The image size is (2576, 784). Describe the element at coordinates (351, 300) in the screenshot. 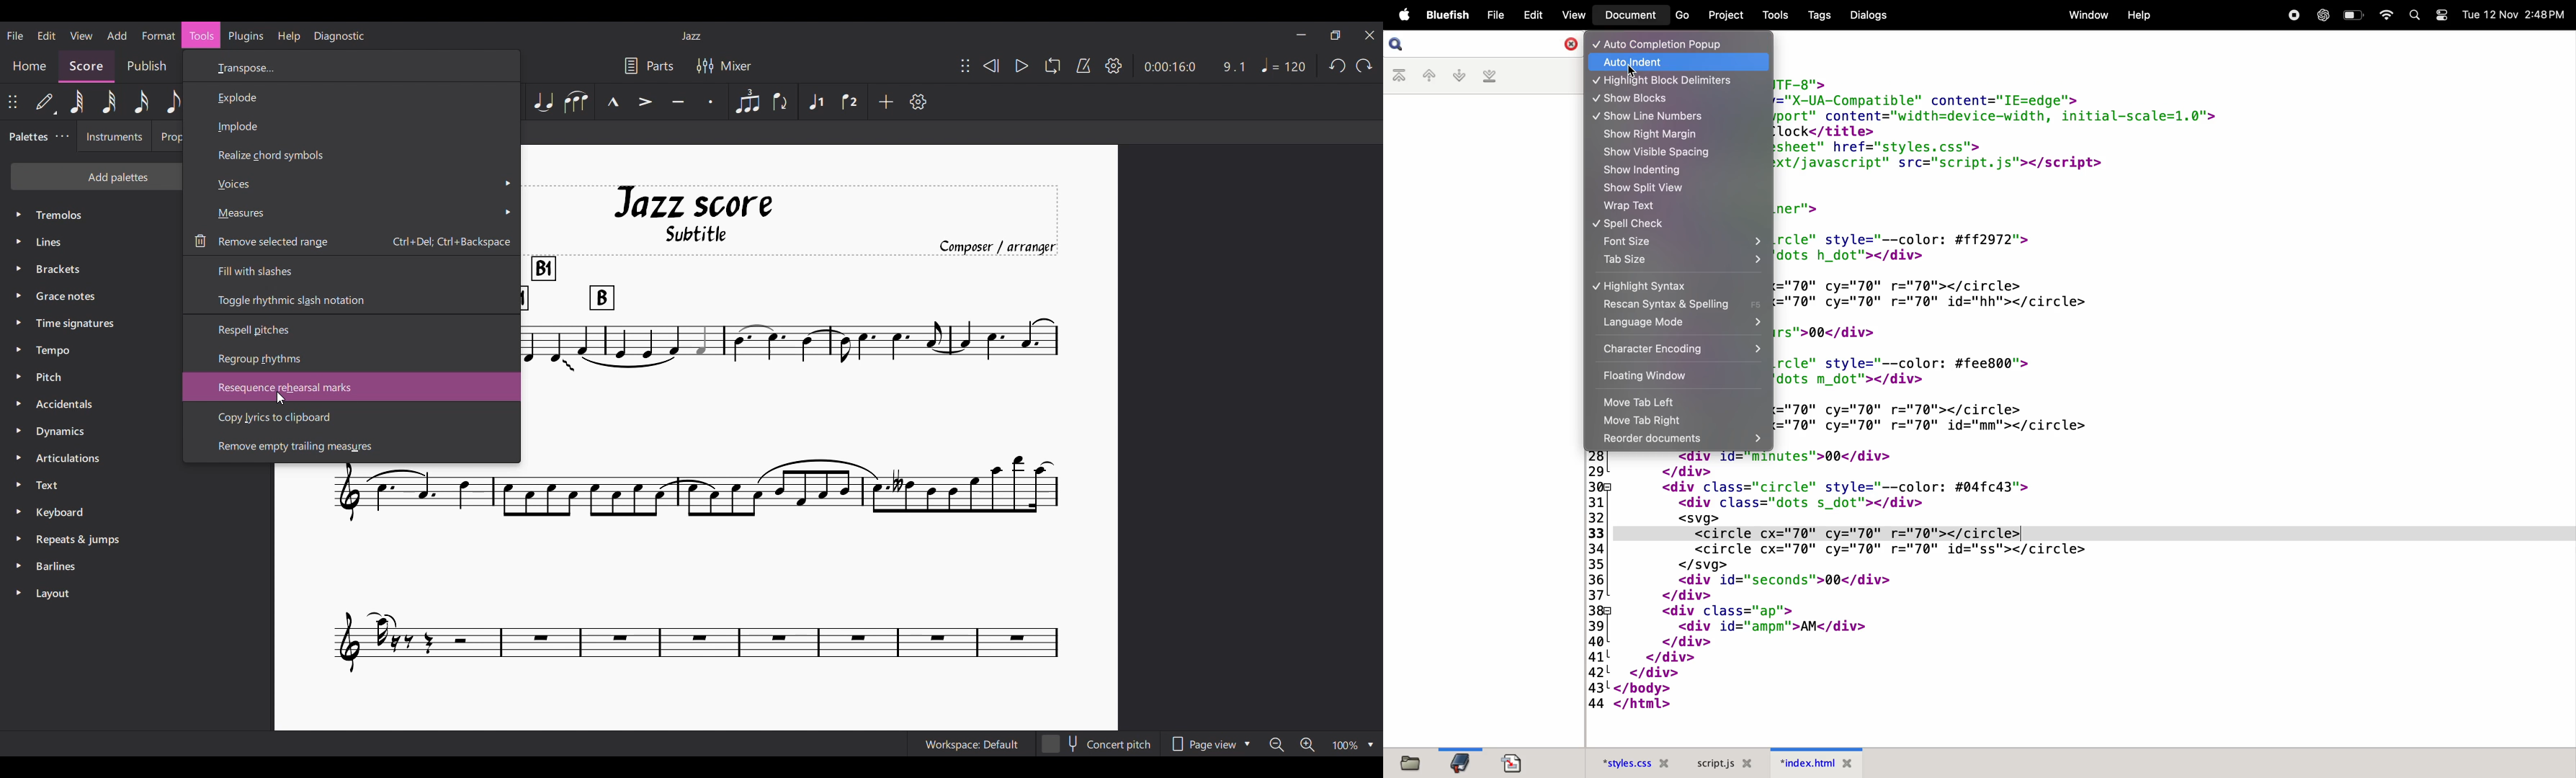

I see `Toggle rhythmic slash notation` at that location.